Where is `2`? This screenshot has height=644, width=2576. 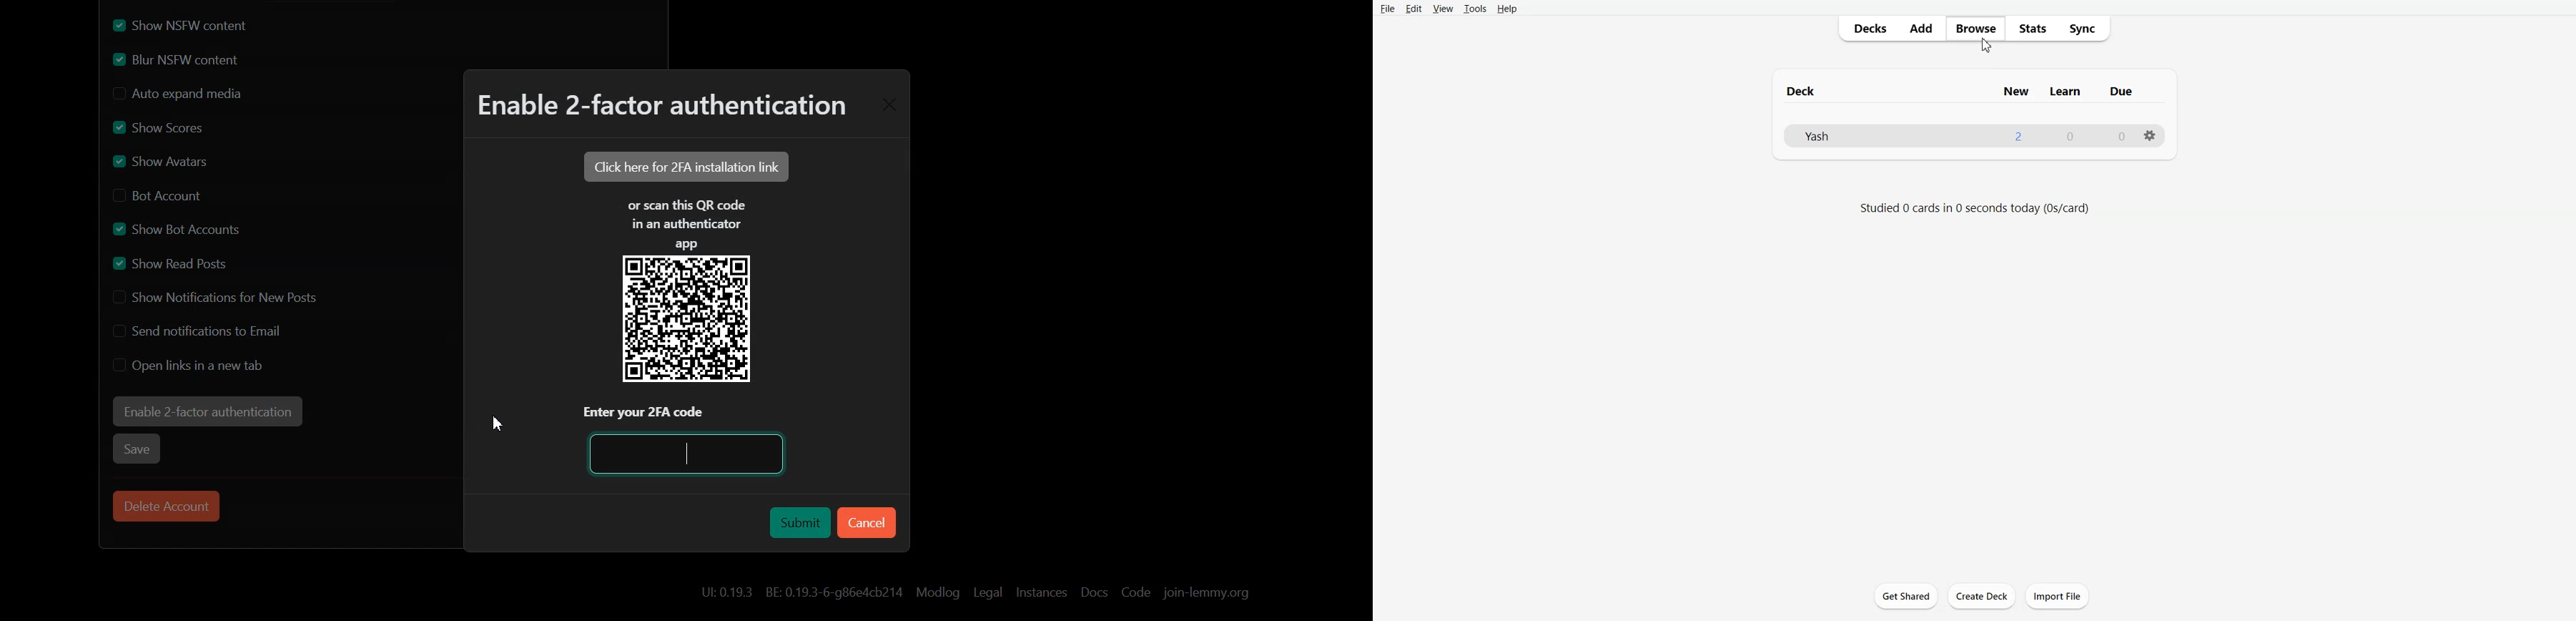 2 is located at coordinates (2018, 134).